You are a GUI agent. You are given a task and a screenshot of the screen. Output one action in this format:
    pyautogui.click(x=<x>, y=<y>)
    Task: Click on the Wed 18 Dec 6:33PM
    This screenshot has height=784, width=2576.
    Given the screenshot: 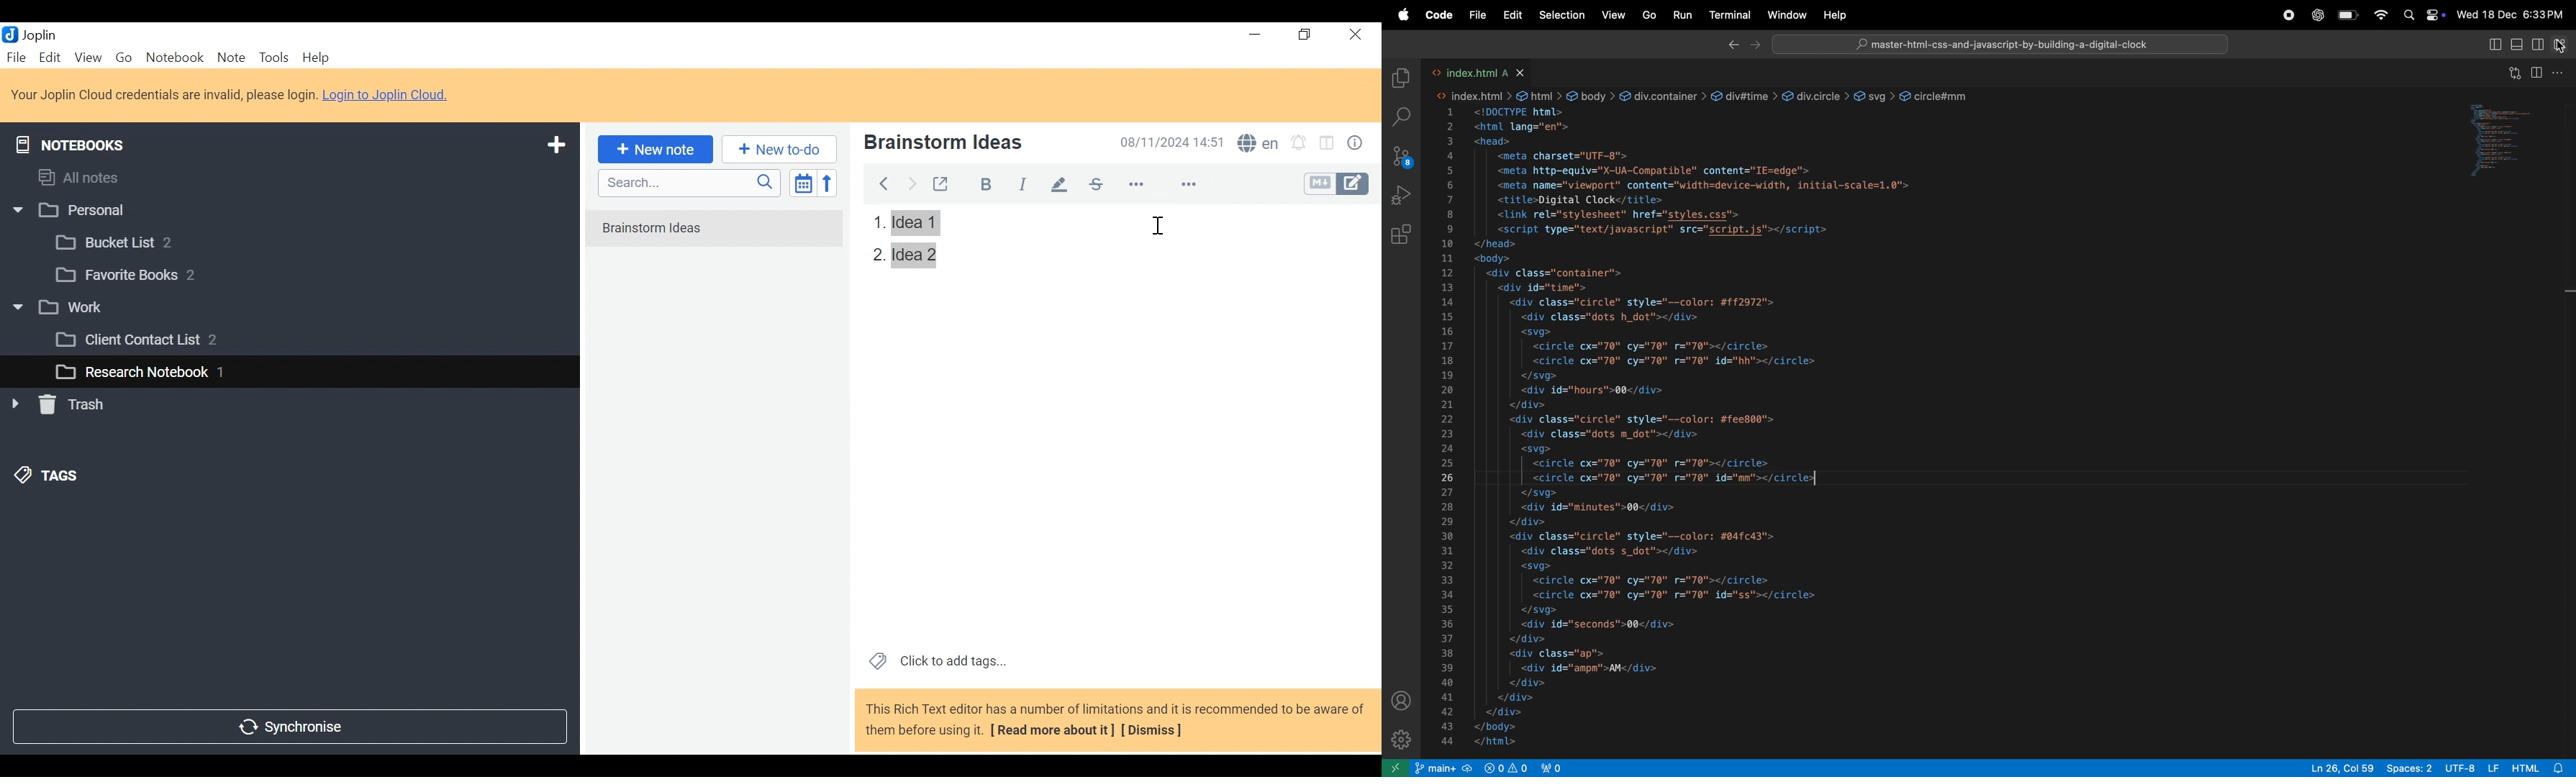 What is the action you would take?
    pyautogui.click(x=2513, y=13)
    